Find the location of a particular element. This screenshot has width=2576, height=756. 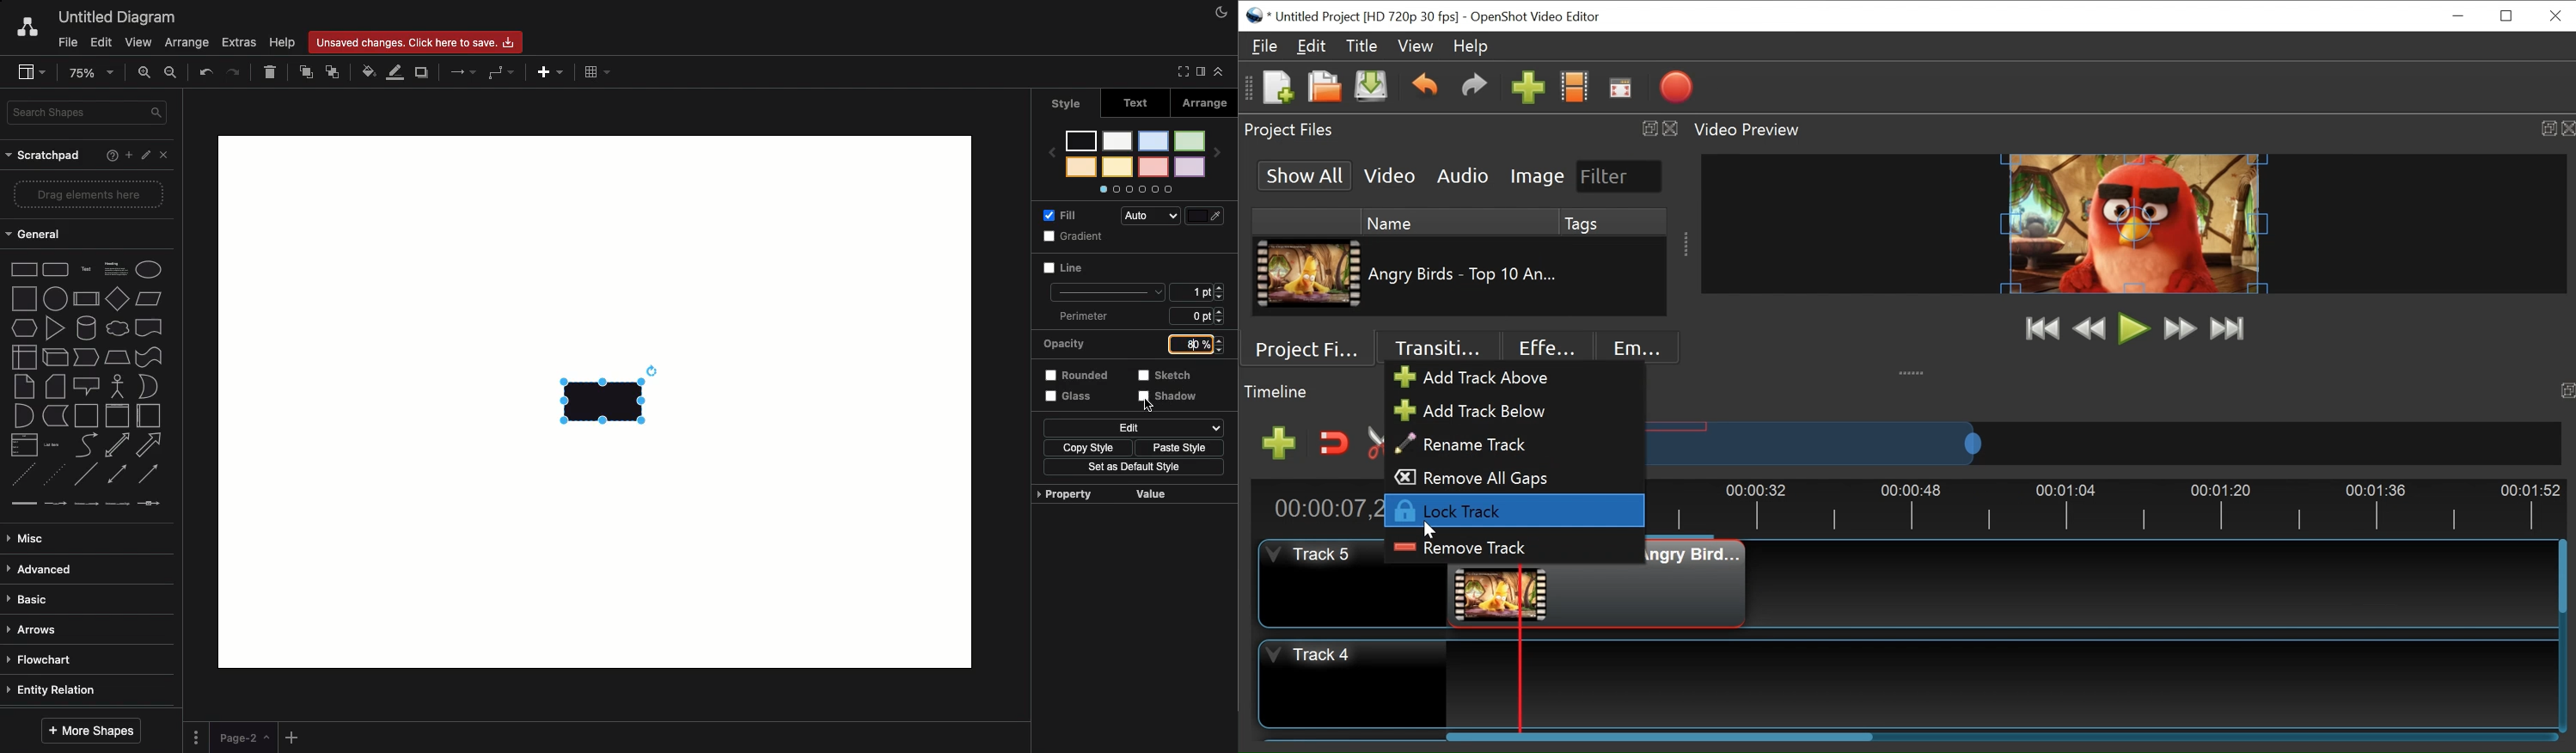

1 pt is located at coordinates (1195, 294).